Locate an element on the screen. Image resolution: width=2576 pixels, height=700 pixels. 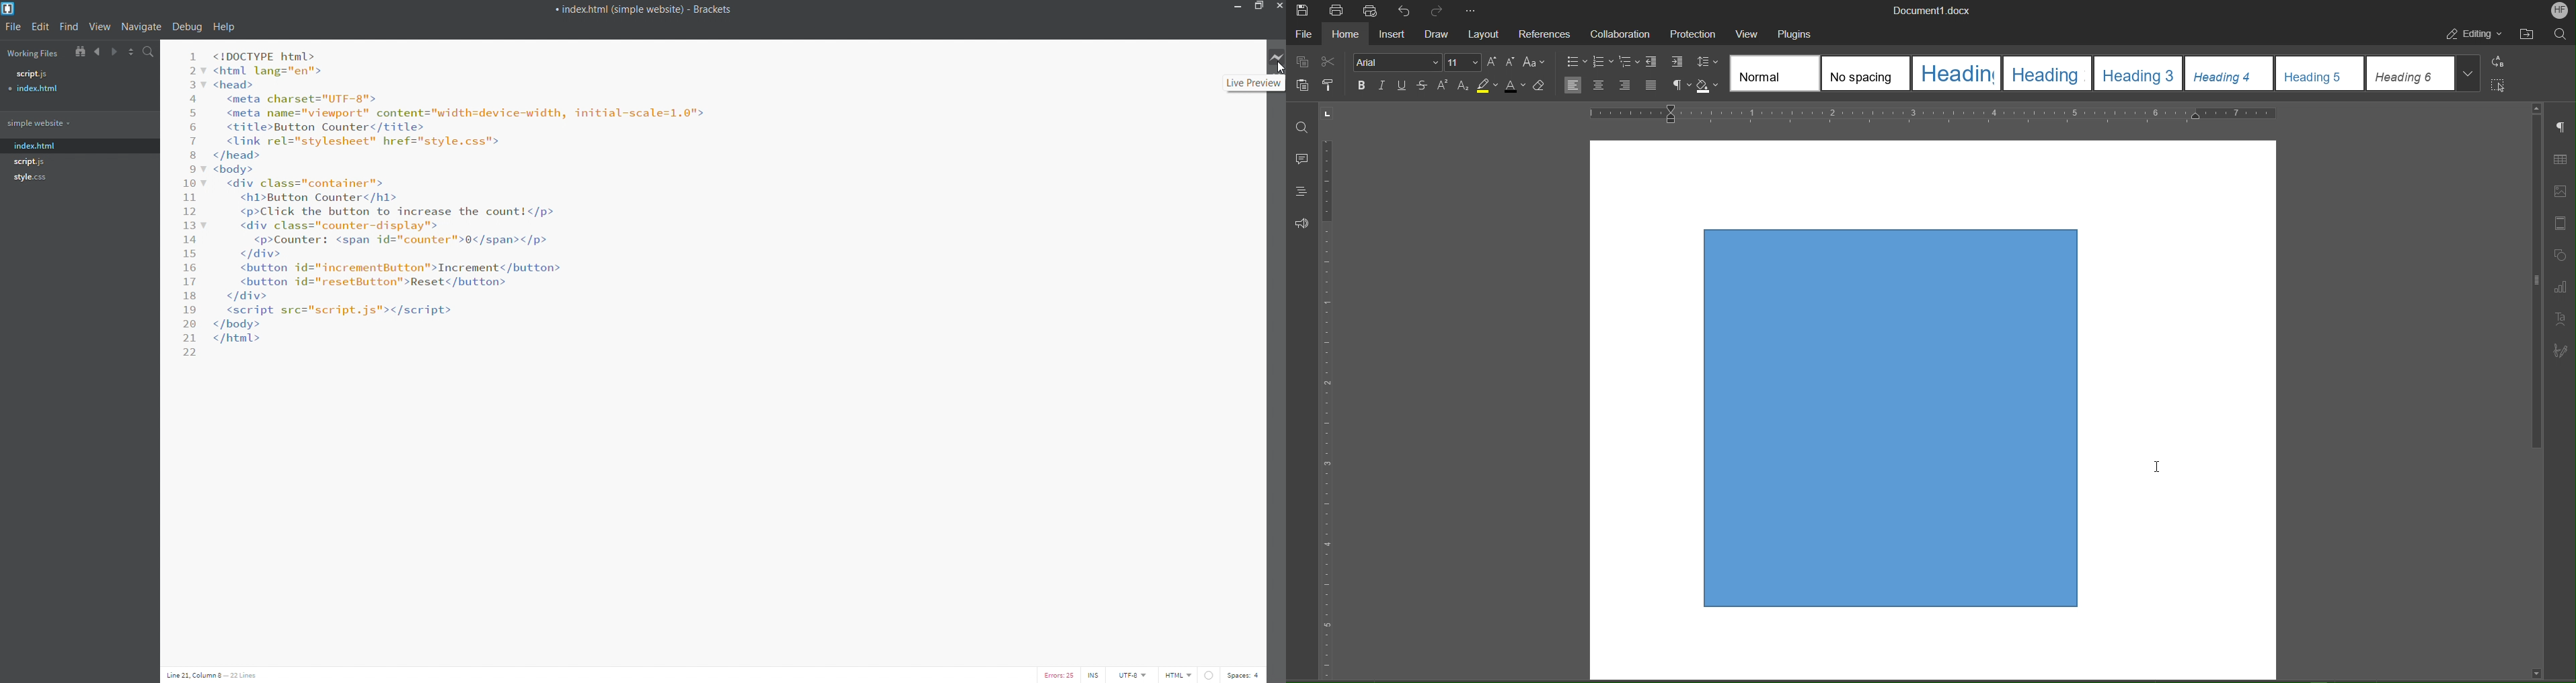
view is located at coordinates (97, 28).